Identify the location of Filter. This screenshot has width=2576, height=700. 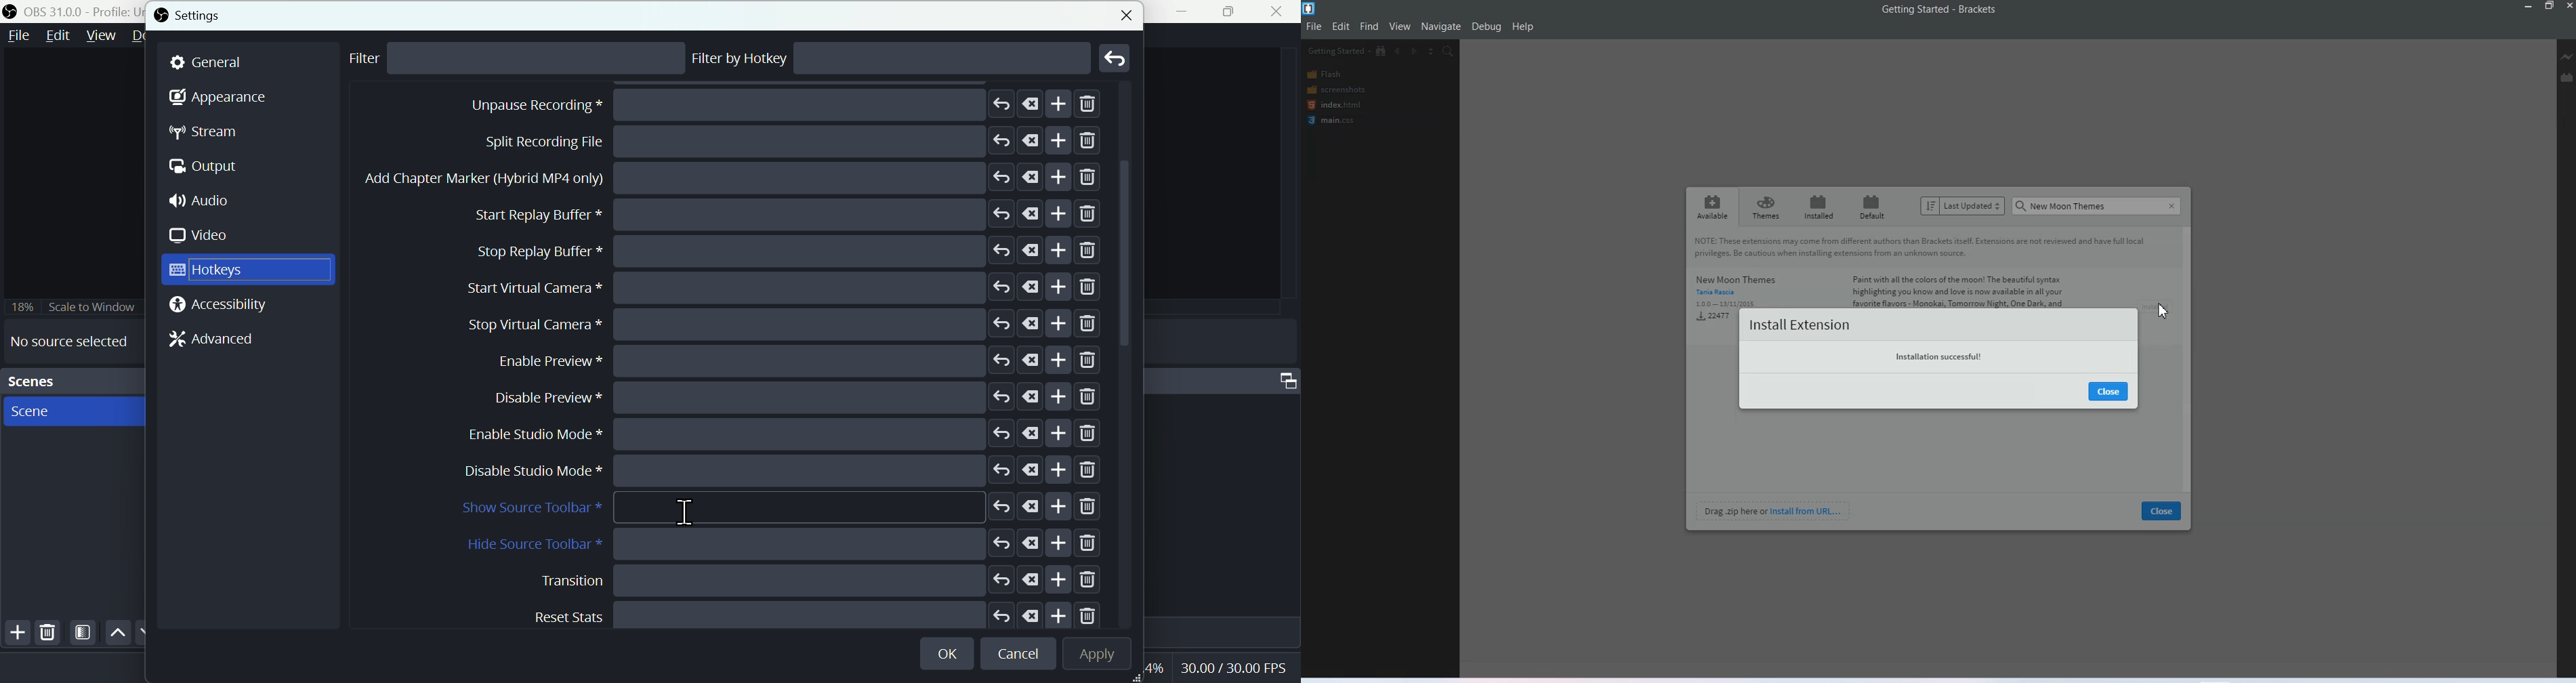
(374, 60).